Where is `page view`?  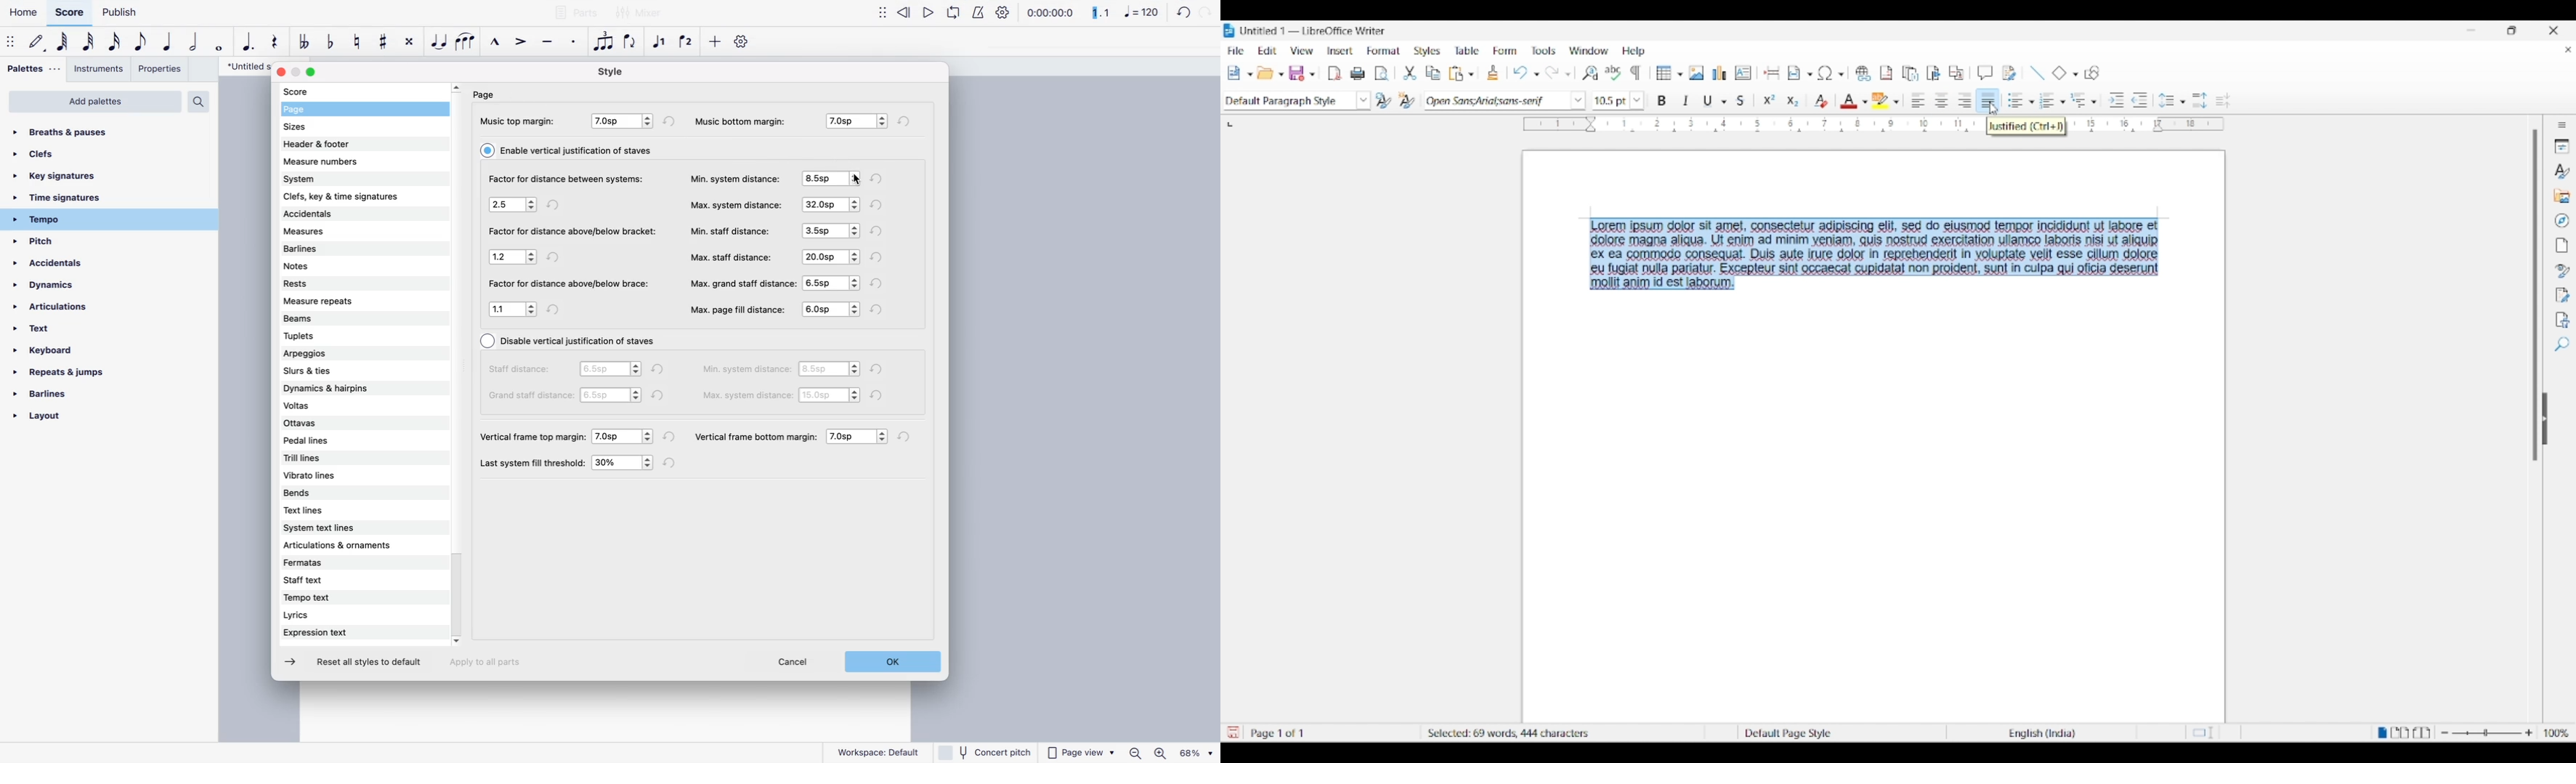
page view is located at coordinates (1080, 752).